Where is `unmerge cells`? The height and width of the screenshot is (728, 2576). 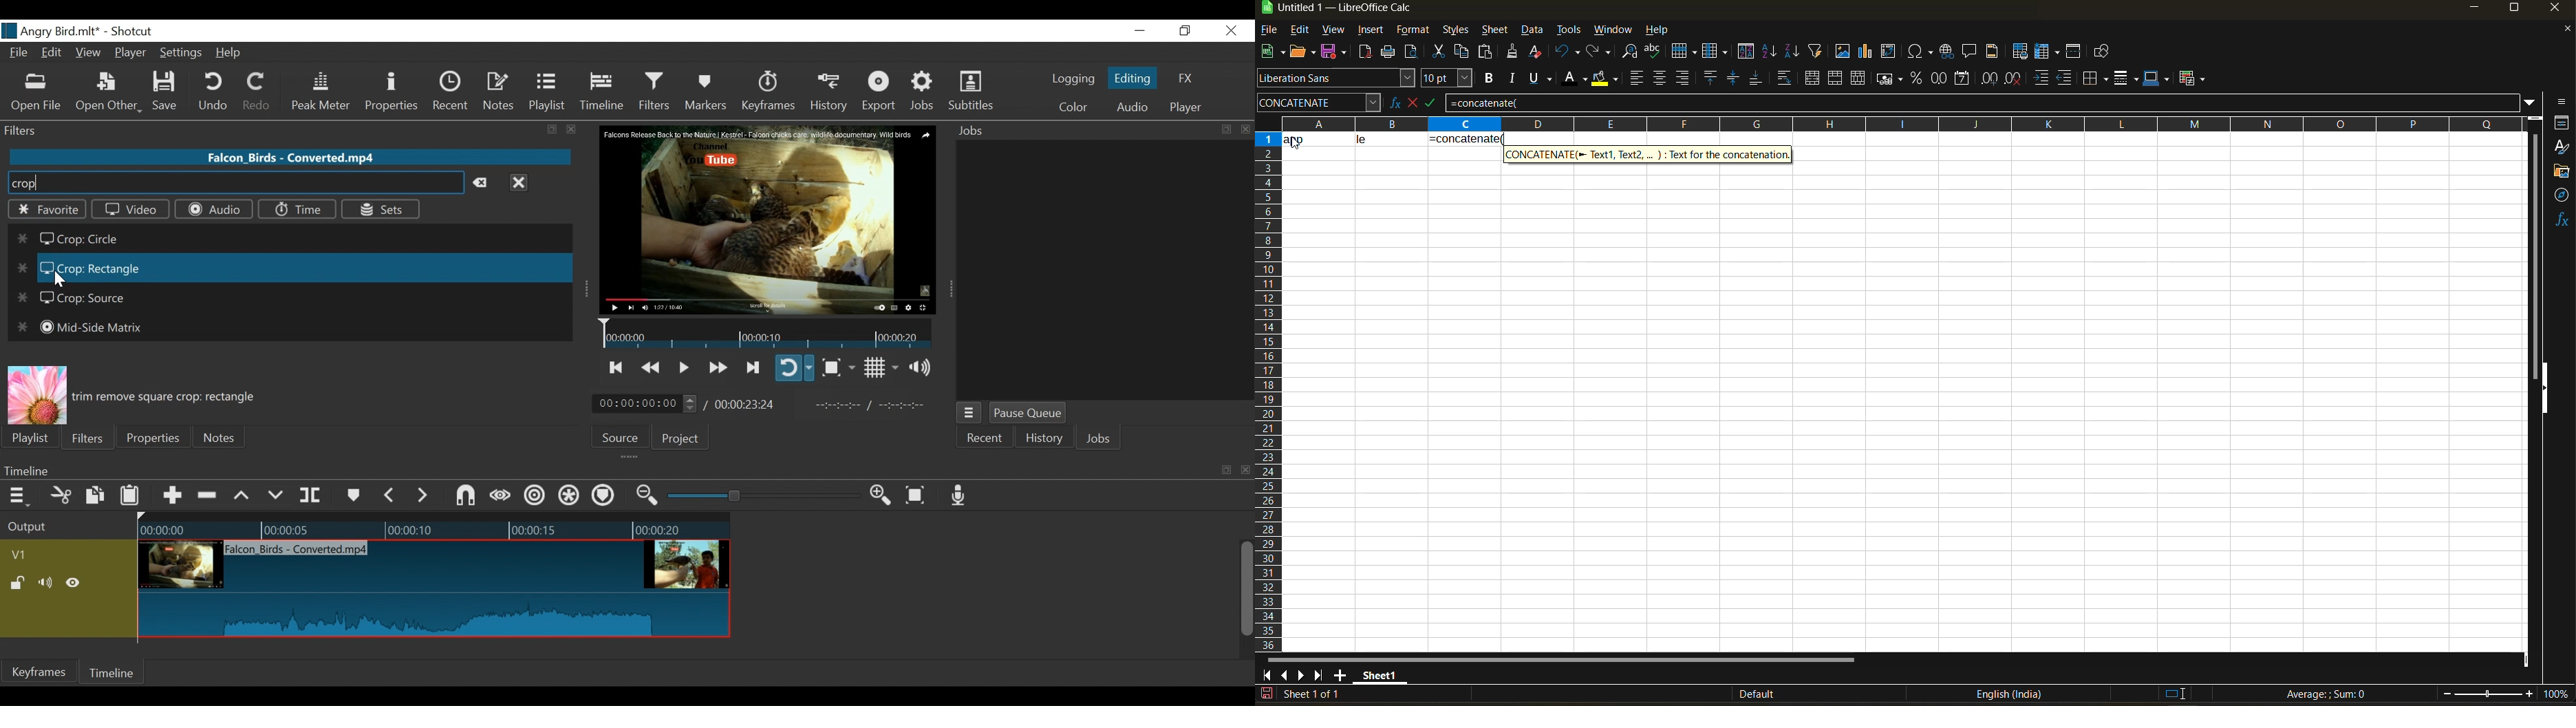
unmerge cells is located at coordinates (1860, 78).